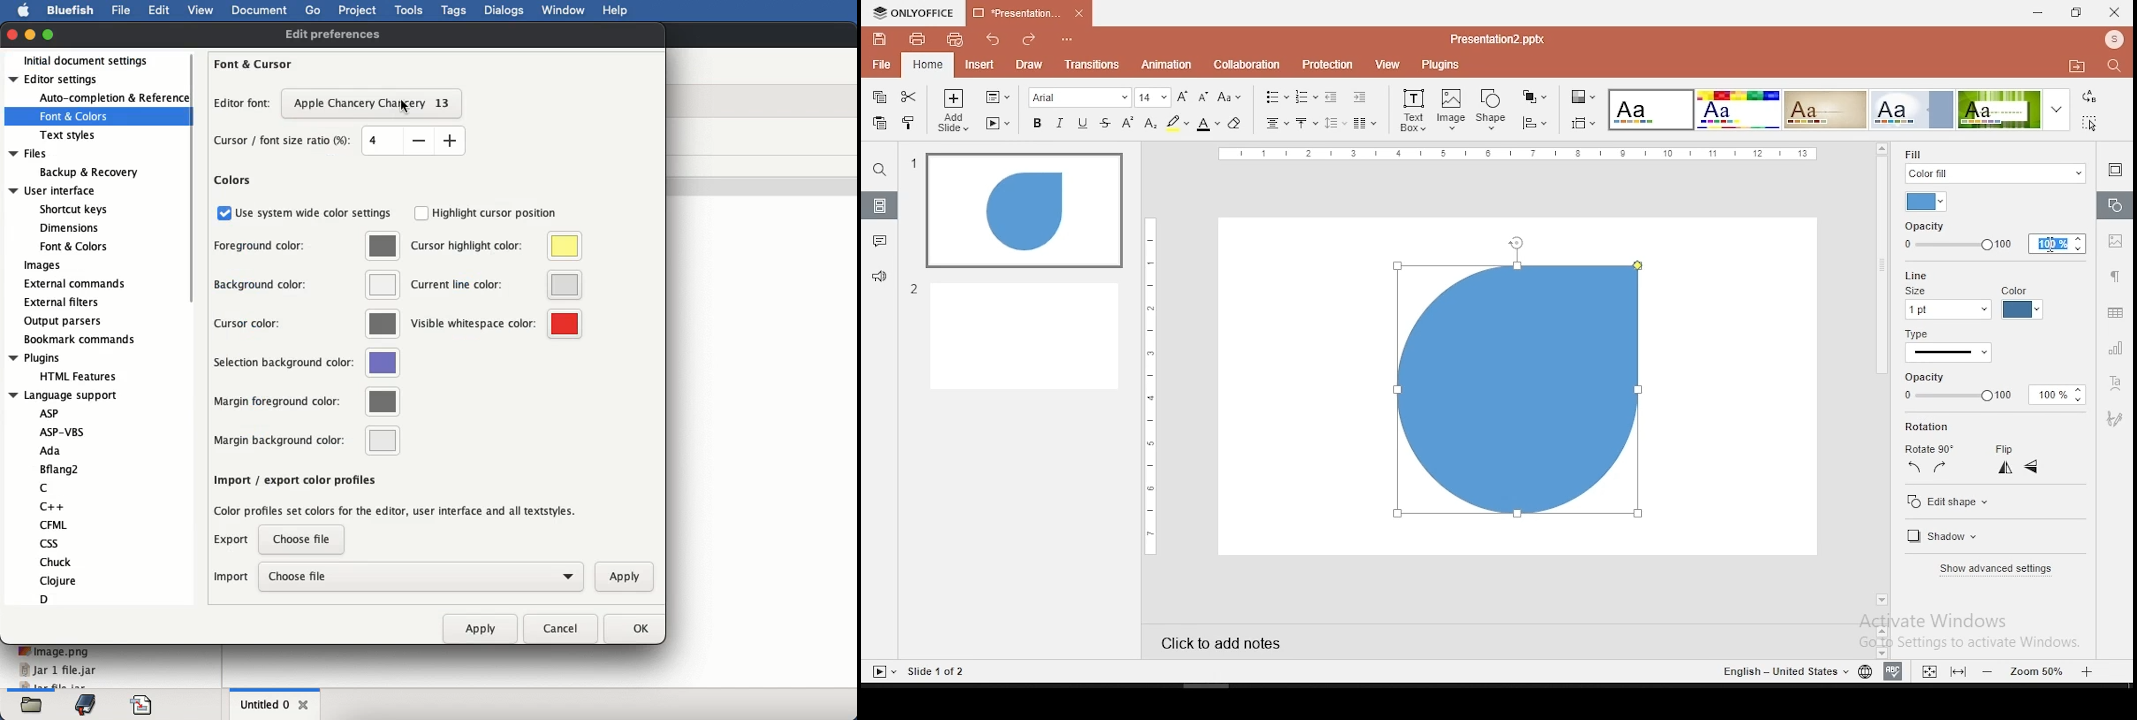 Image resolution: width=2156 pixels, height=728 pixels. What do you see at coordinates (1106, 122) in the screenshot?
I see `strikethrough` at bounding box center [1106, 122].